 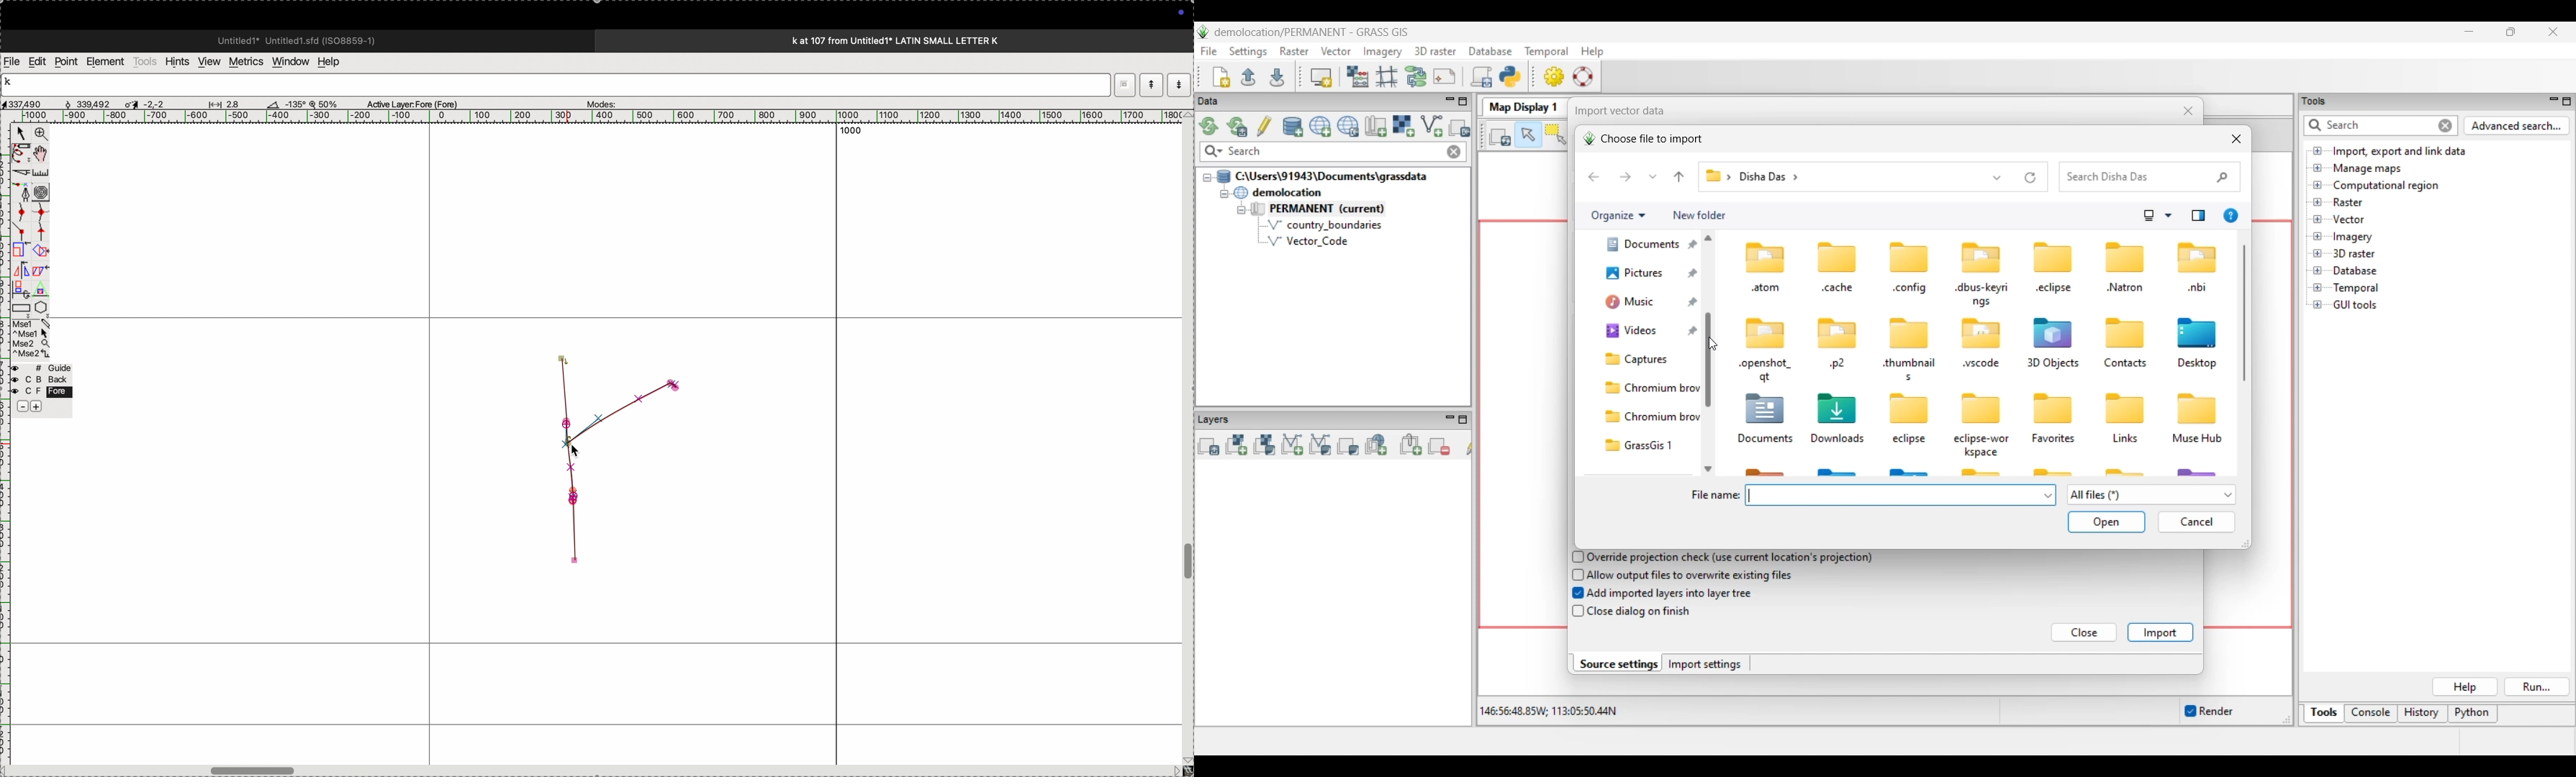 What do you see at coordinates (1151, 84) in the screenshot?
I see `modeup` at bounding box center [1151, 84].